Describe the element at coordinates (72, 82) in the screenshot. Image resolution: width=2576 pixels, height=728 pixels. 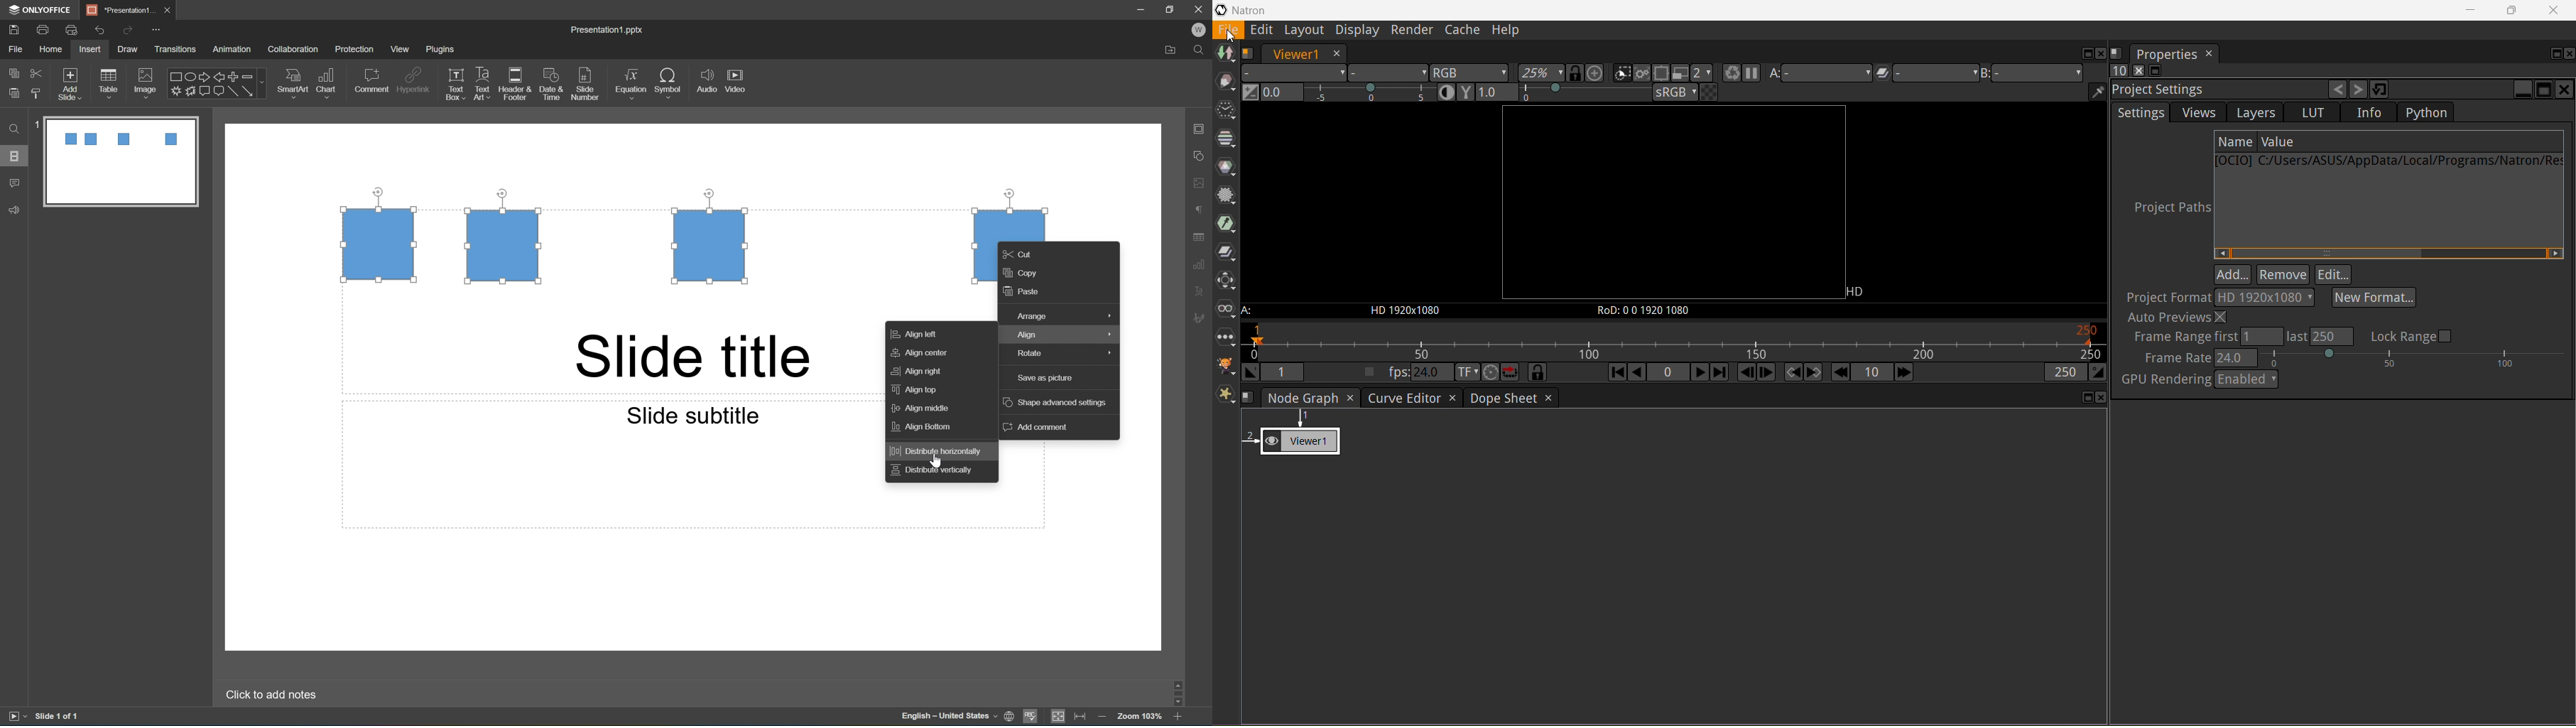
I see `add slide` at that location.